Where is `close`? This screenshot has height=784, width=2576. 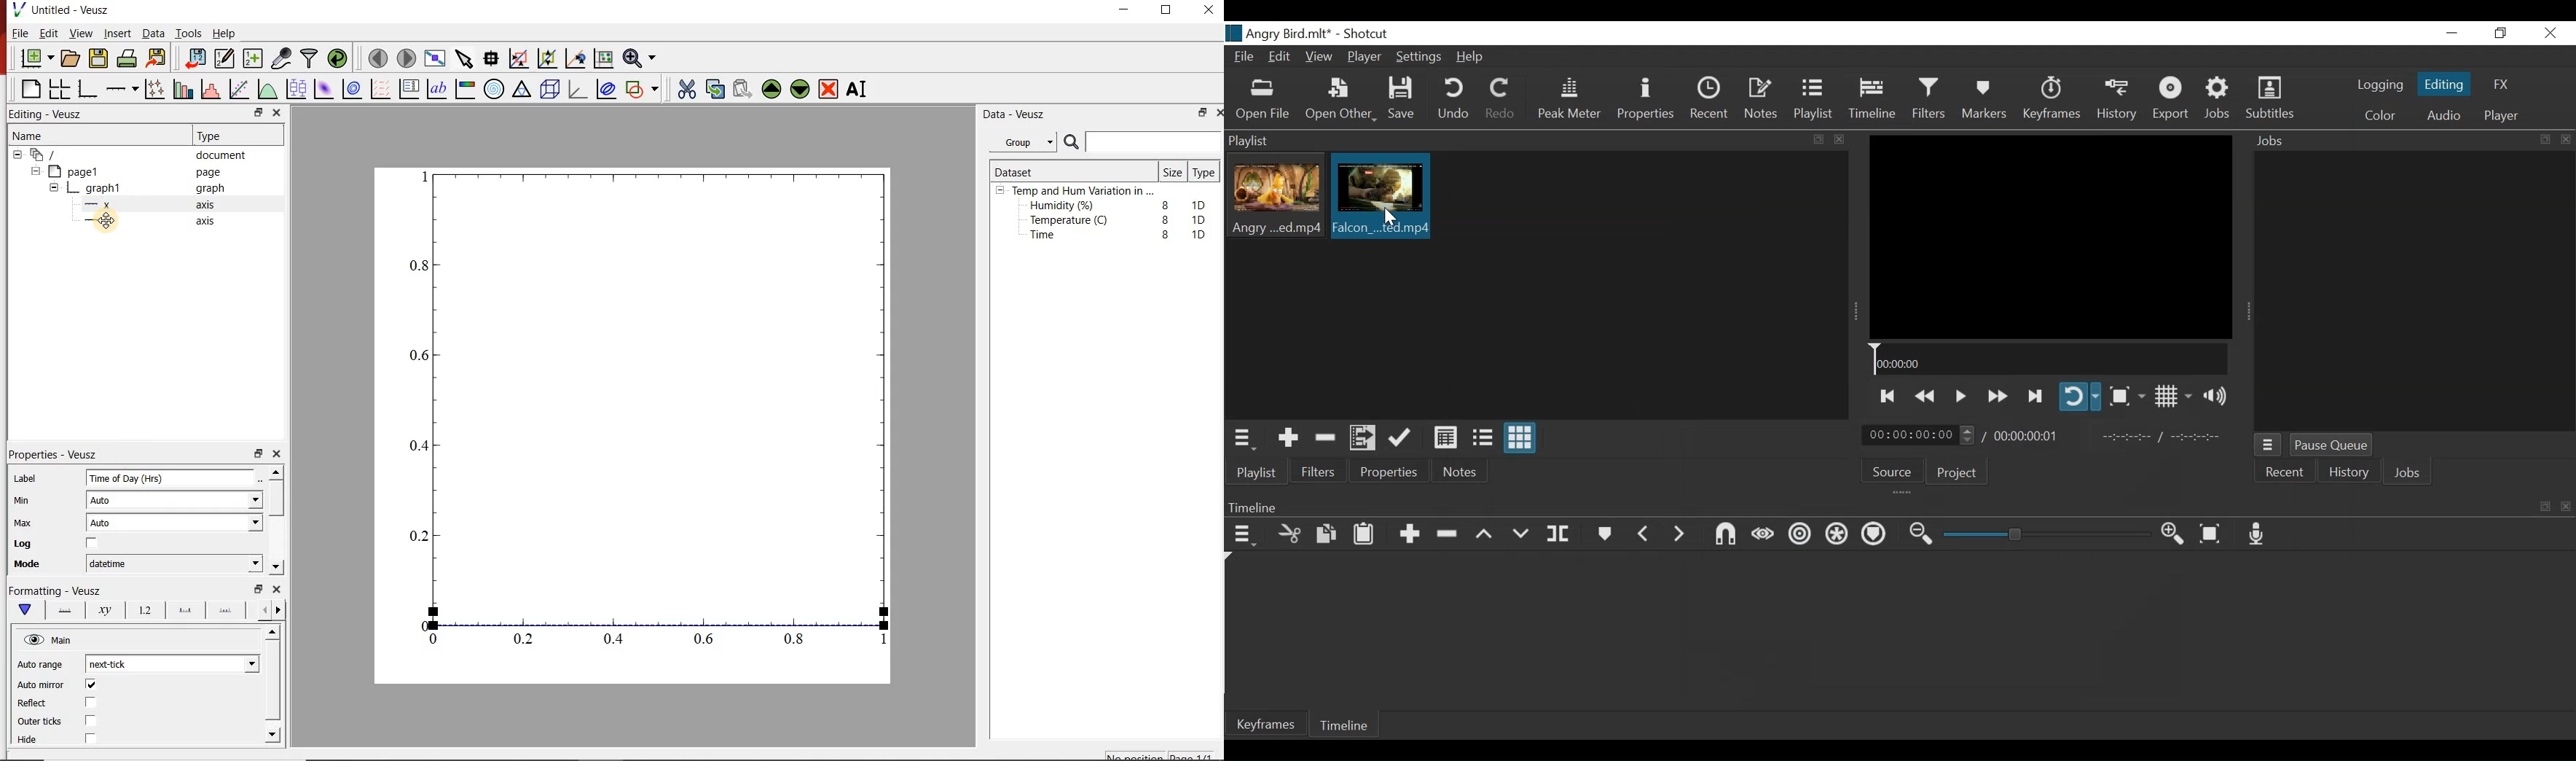
close is located at coordinates (1209, 10).